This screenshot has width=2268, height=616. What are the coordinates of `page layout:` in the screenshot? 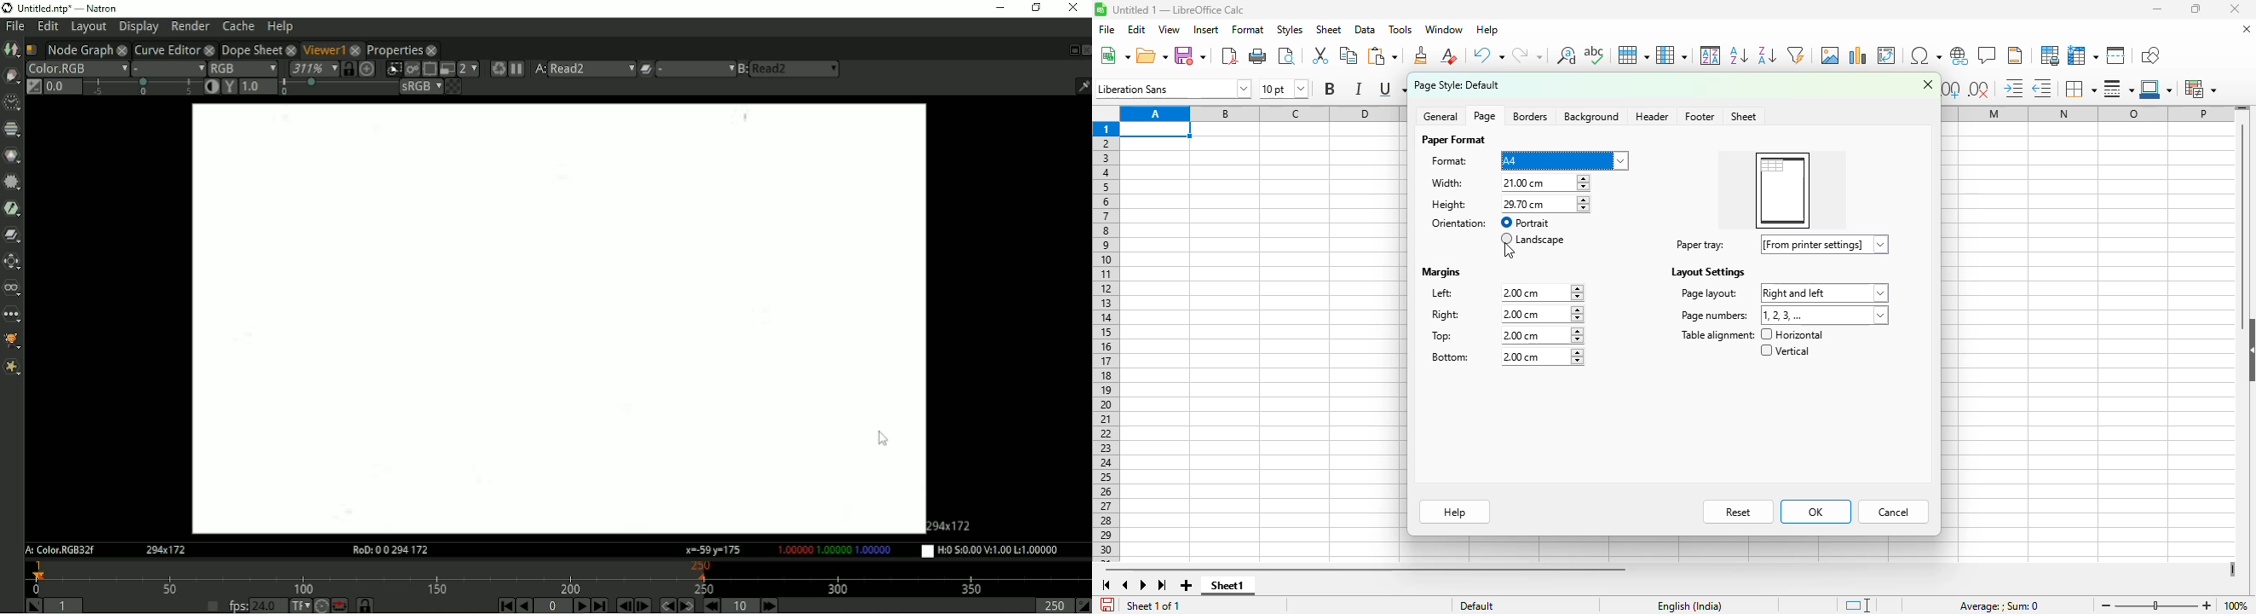 It's located at (1709, 293).